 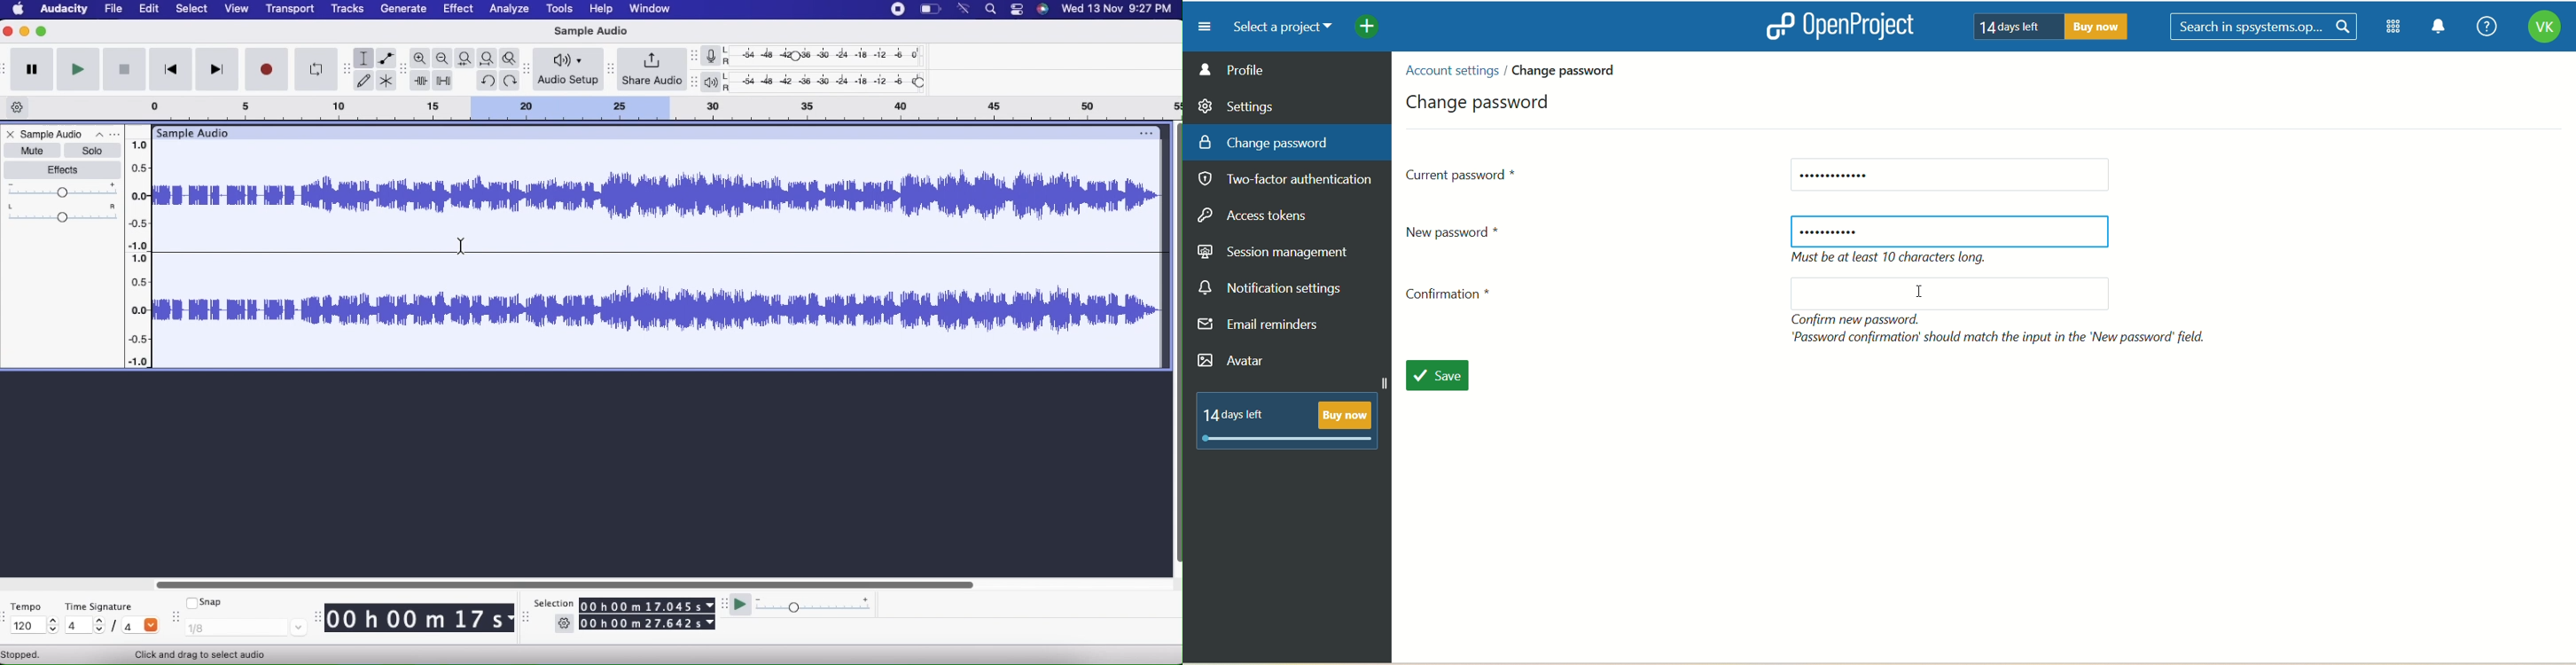 What do you see at coordinates (553, 604) in the screenshot?
I see `Selection` at bounding box center [553, 604].